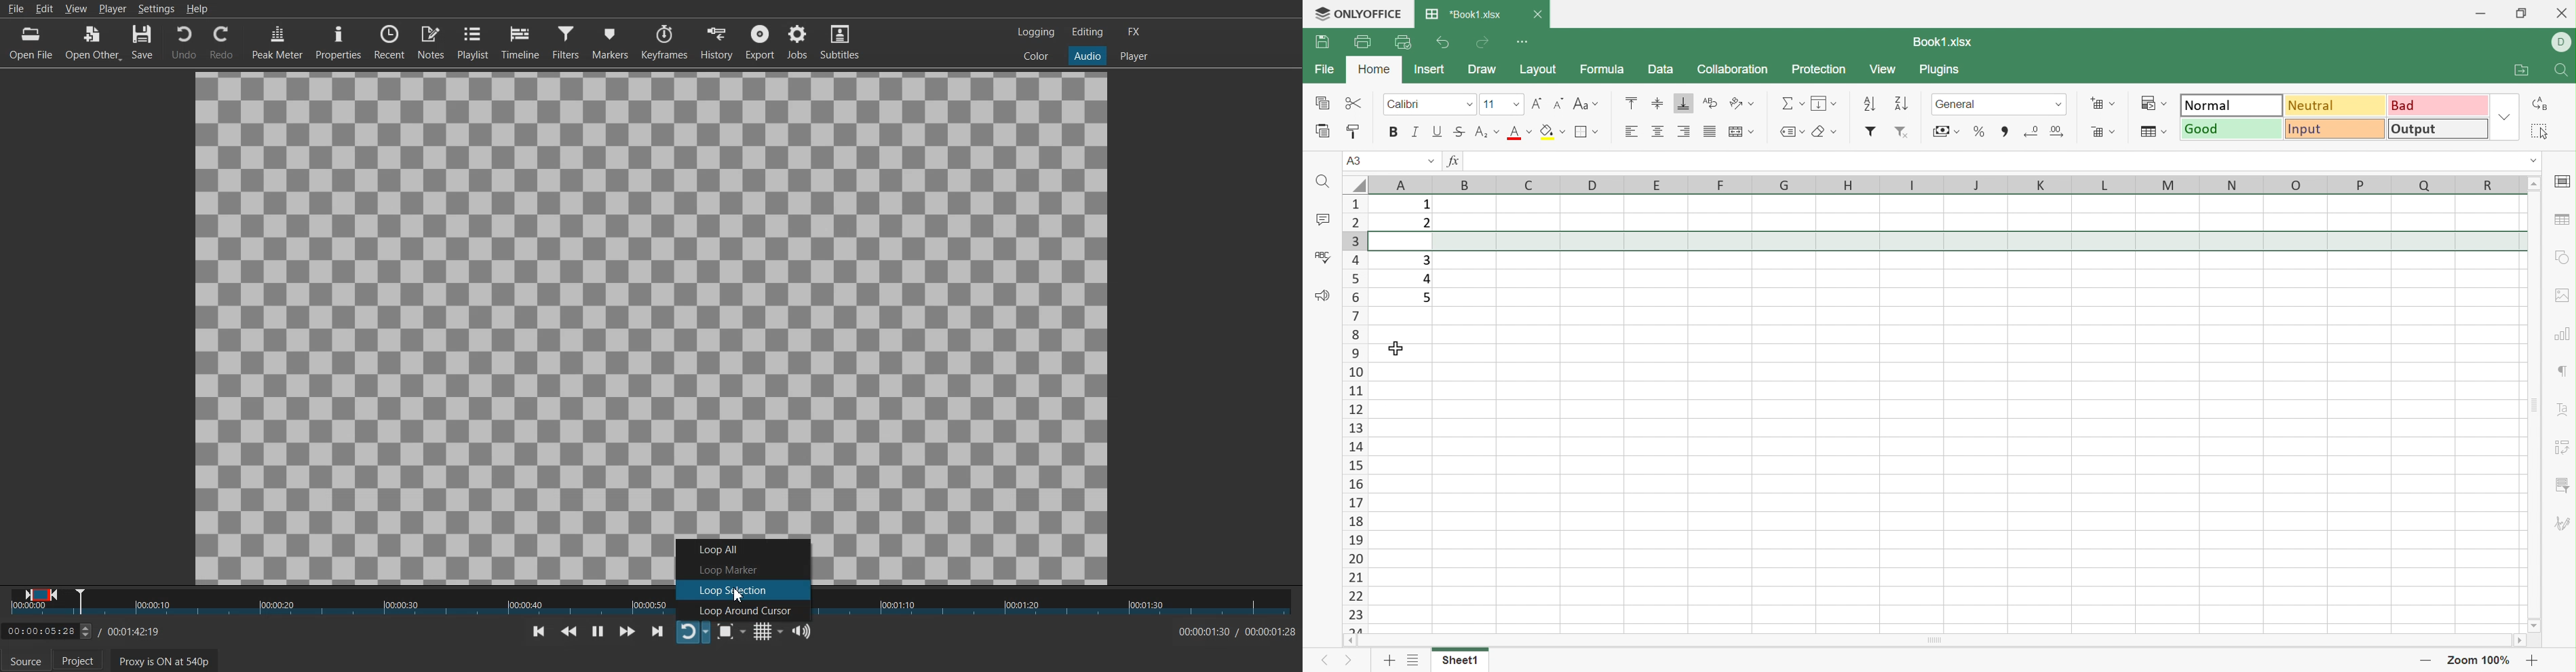  I want to click on Properties, so click(337, 41).